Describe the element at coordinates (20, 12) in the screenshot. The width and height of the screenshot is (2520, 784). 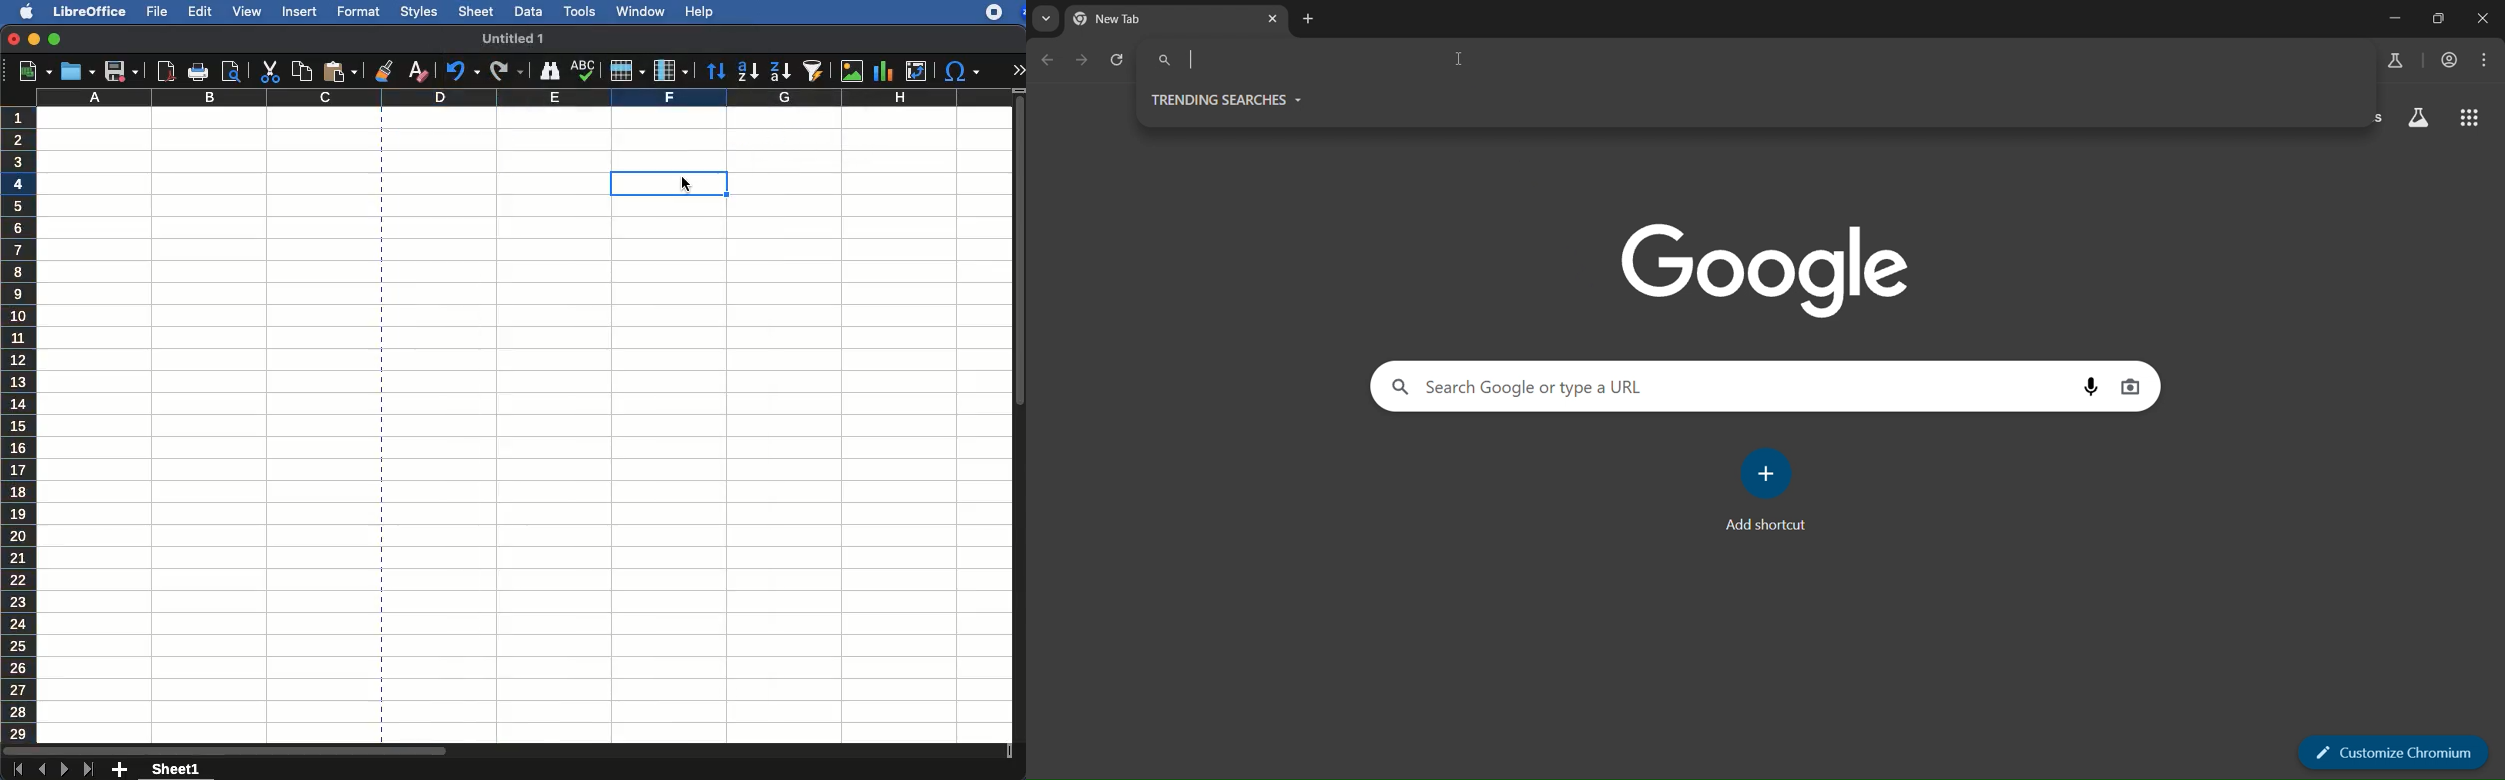
I see `apple` at that location.